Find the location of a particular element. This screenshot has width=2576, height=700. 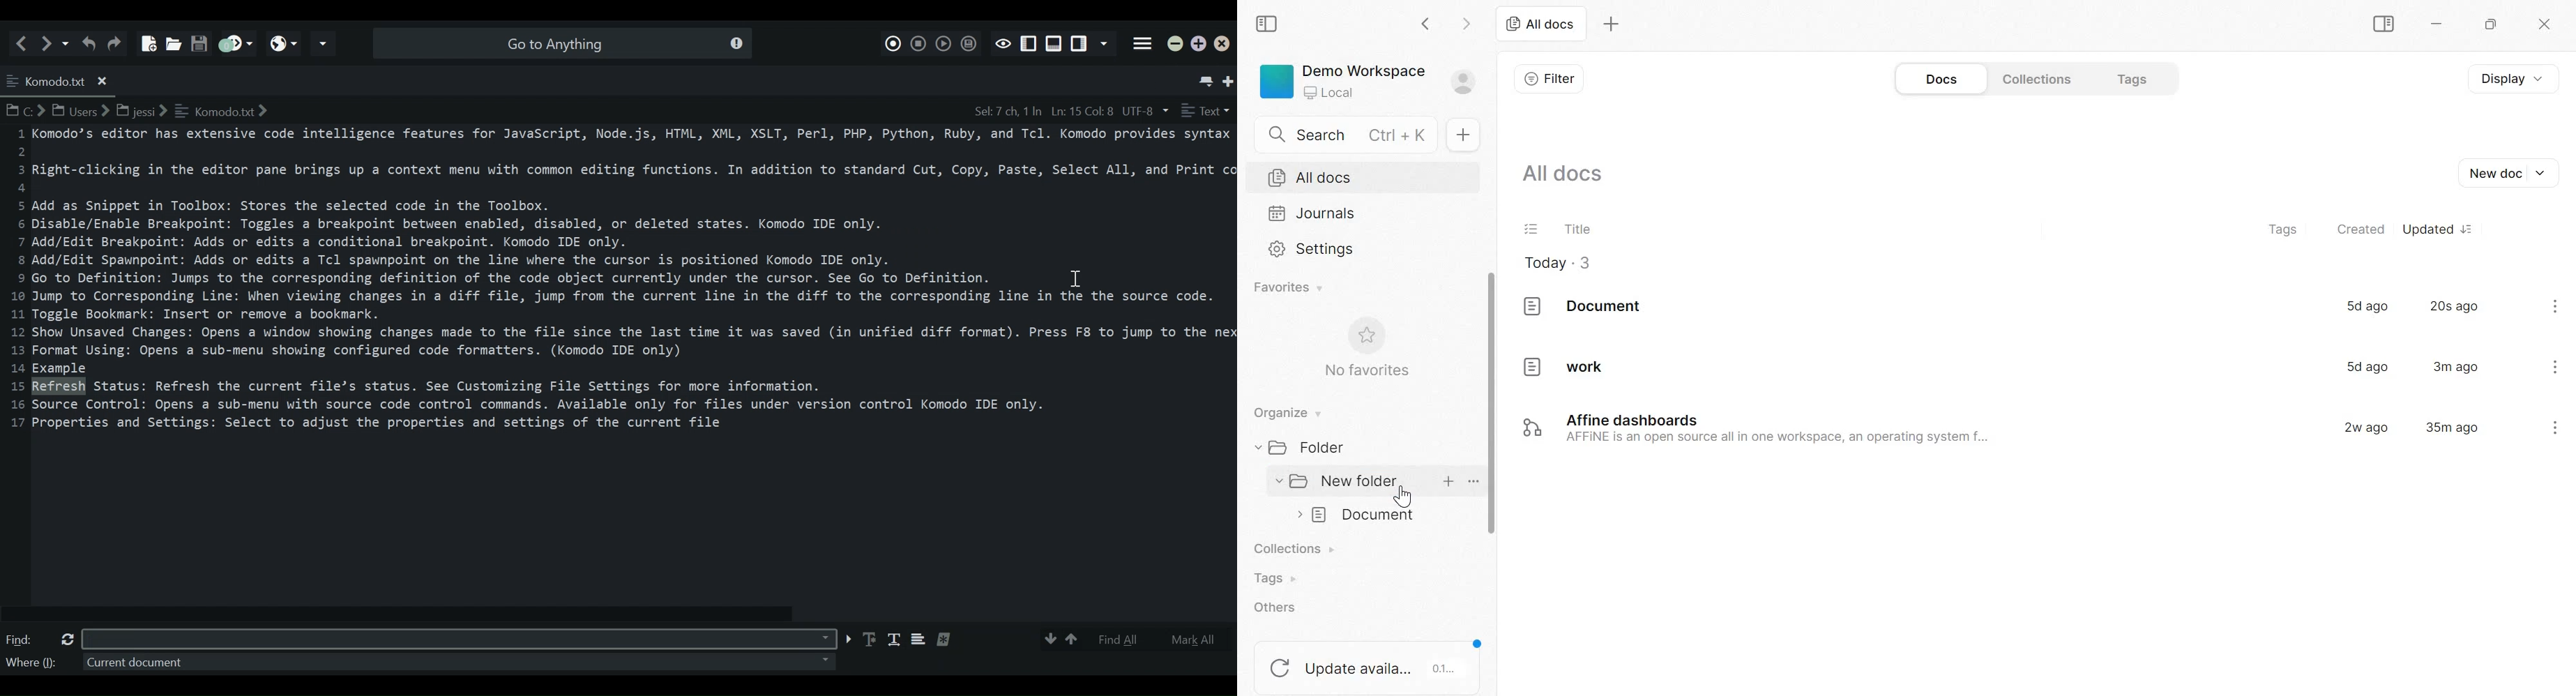

Save is located at coordinates (198, 39).